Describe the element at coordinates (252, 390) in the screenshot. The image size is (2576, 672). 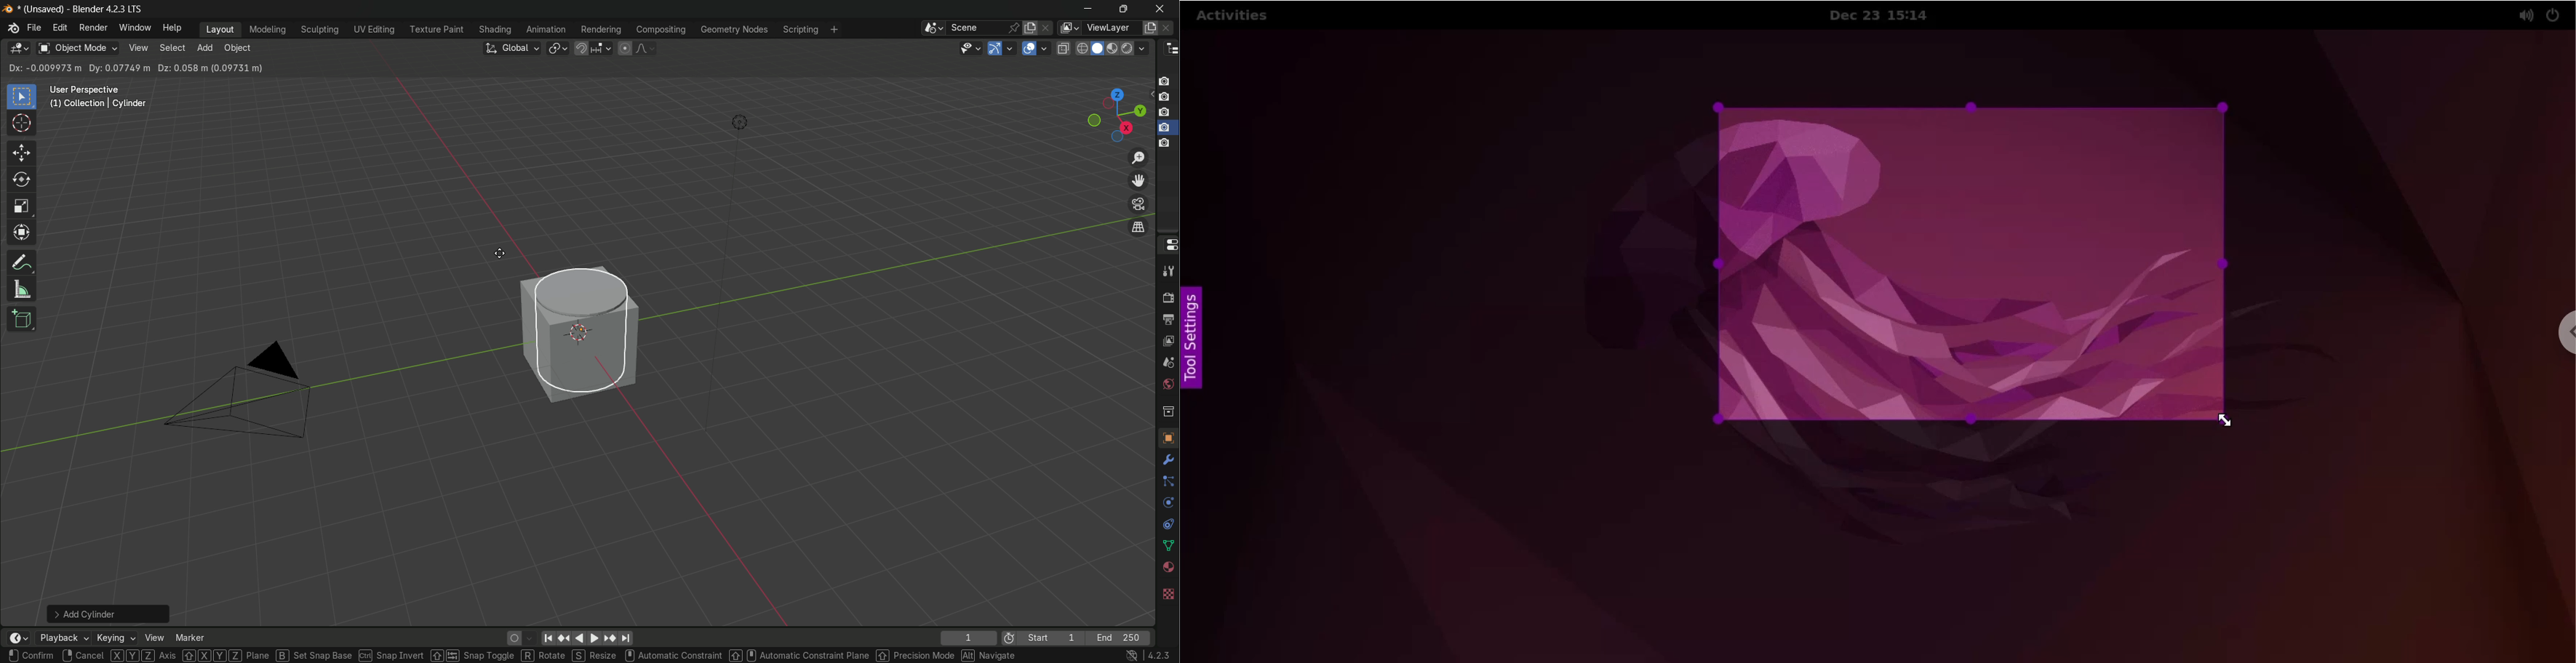
I see `camera` at that location.